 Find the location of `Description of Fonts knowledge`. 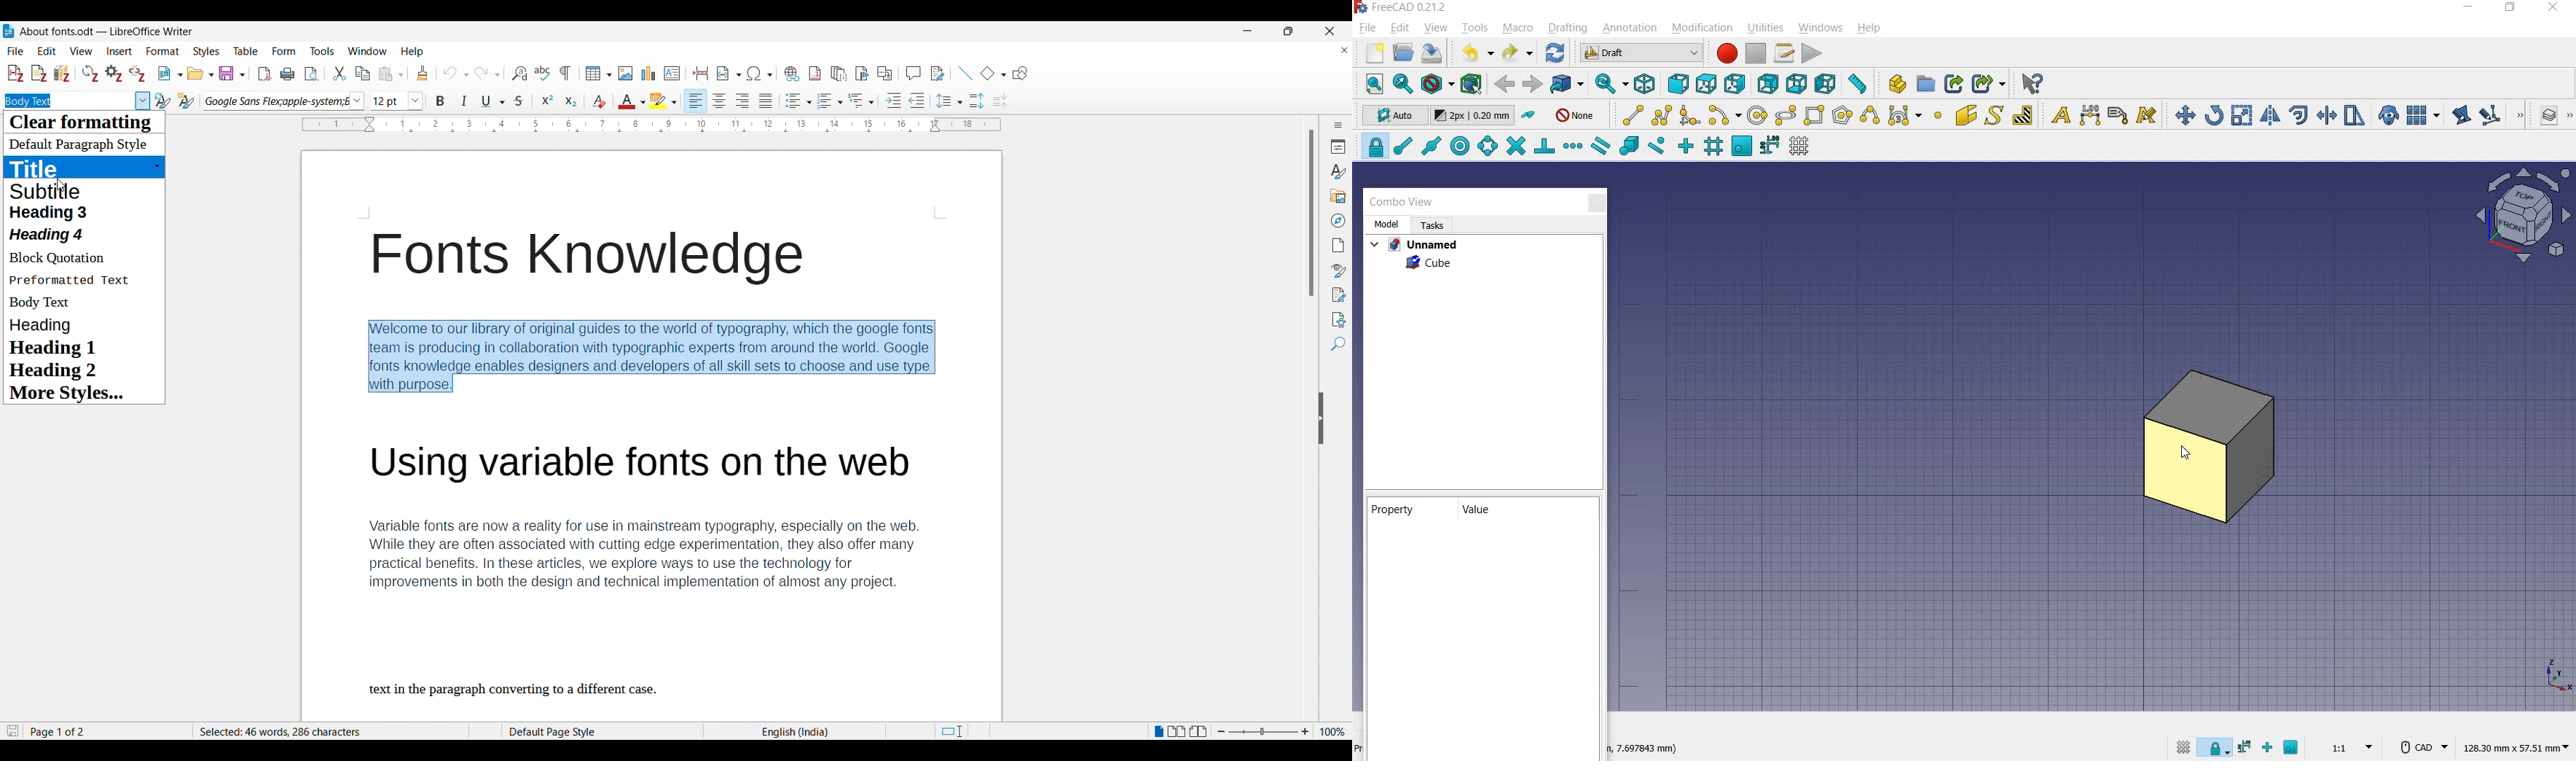

Description of Fonts knowledge is located at coordinates (652, 357).